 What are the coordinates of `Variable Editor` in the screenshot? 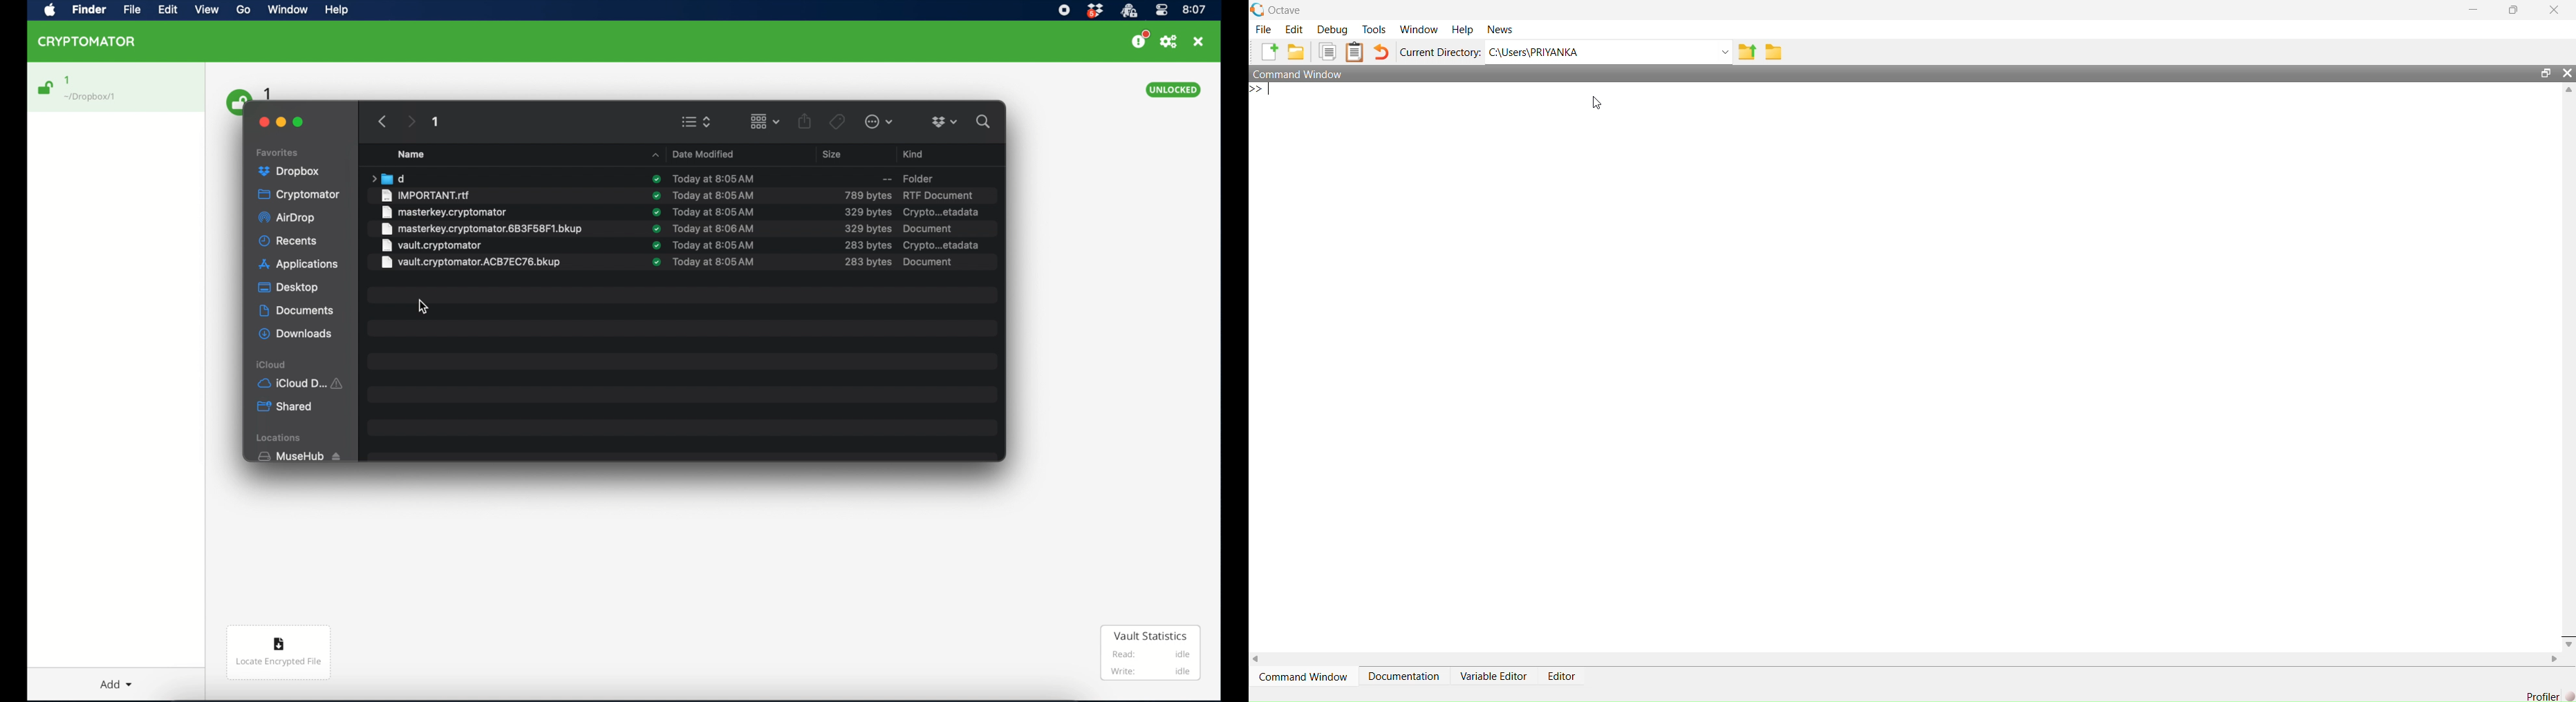 It's located at (1493, 676).